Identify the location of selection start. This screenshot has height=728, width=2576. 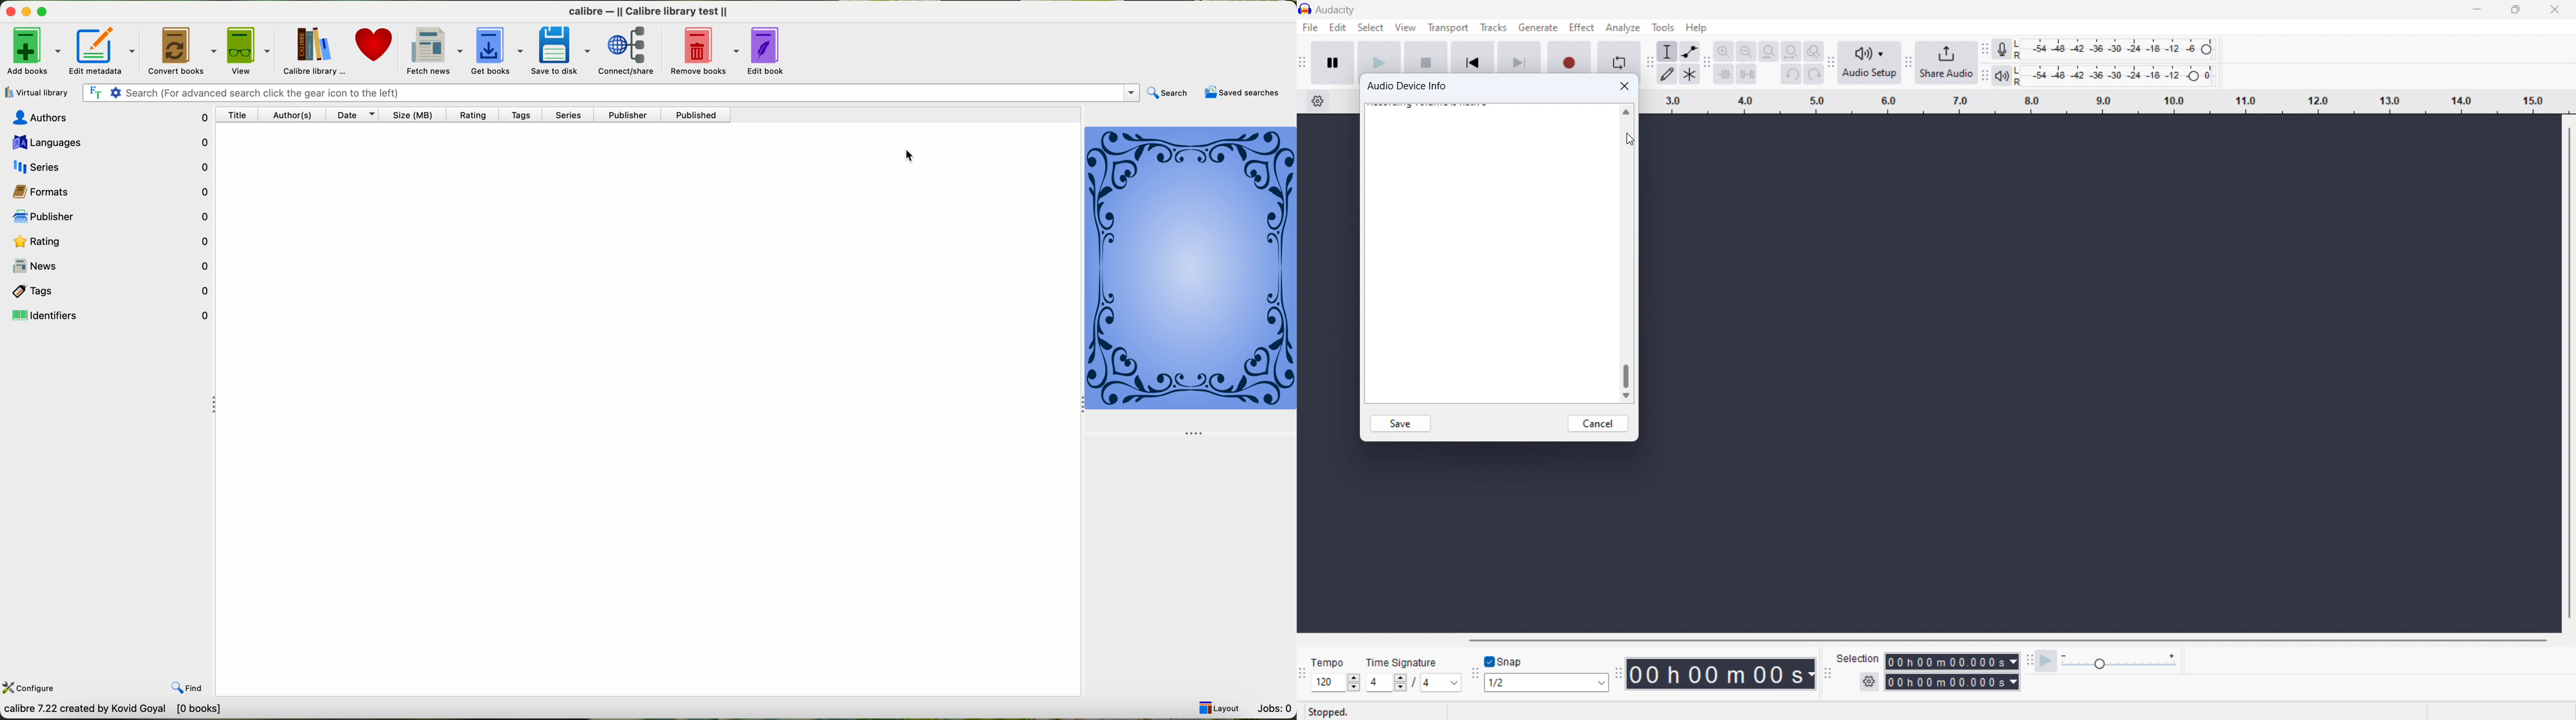
(1951, 661).